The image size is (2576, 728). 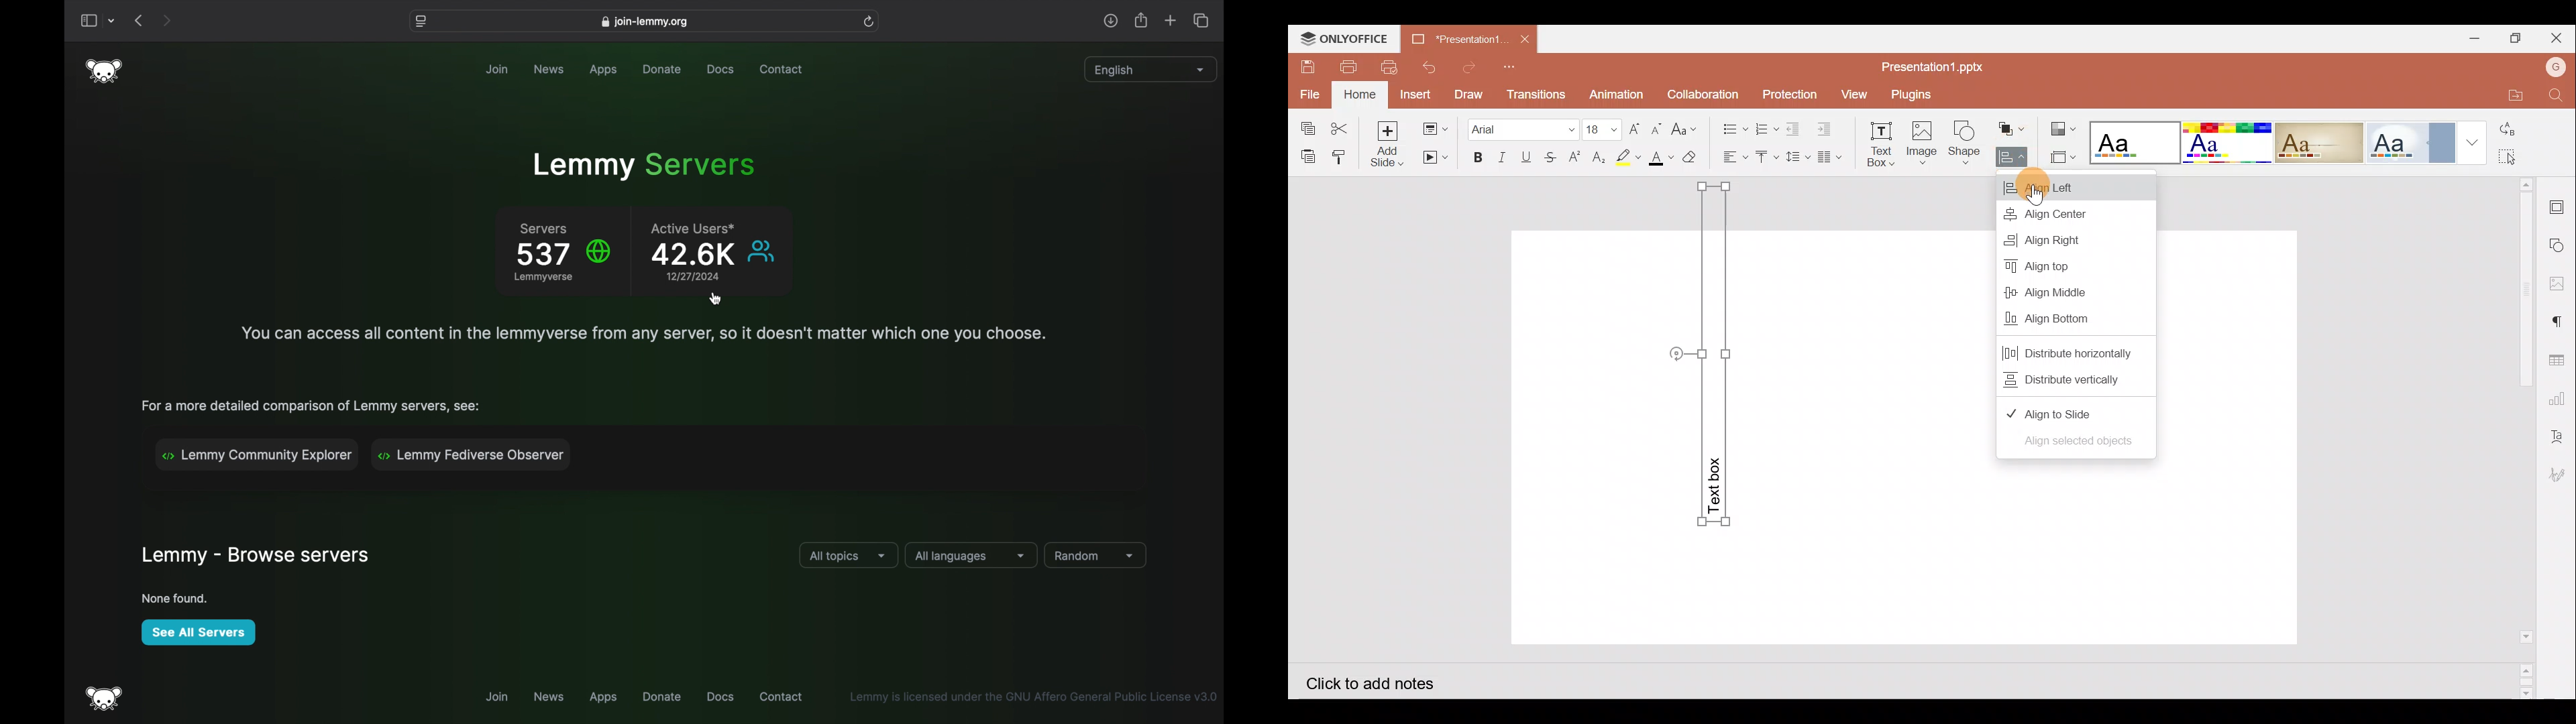 I want to click on lemmy browse servers, so click(x=254, y=556).